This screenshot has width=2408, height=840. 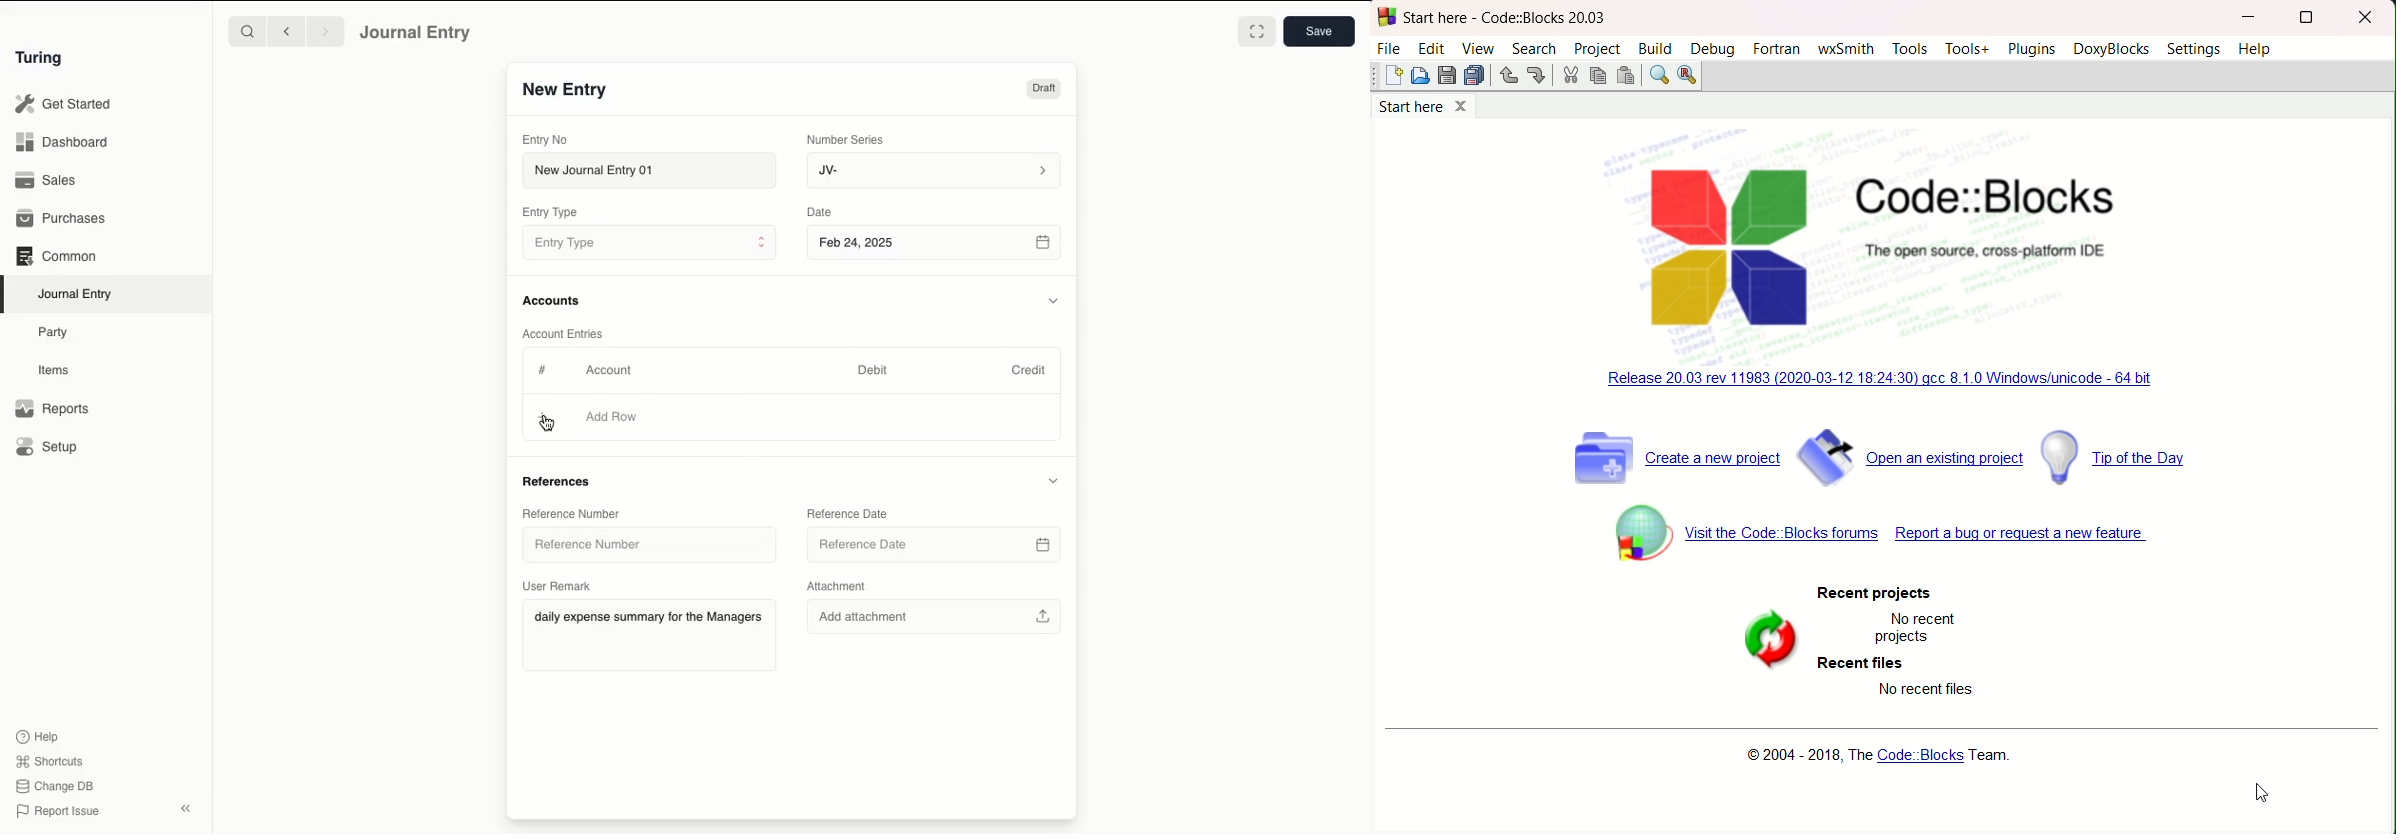 What do you see at coordinates (610, 370) in the screenshot?
I see `Account` at bounding box center [610, 370].